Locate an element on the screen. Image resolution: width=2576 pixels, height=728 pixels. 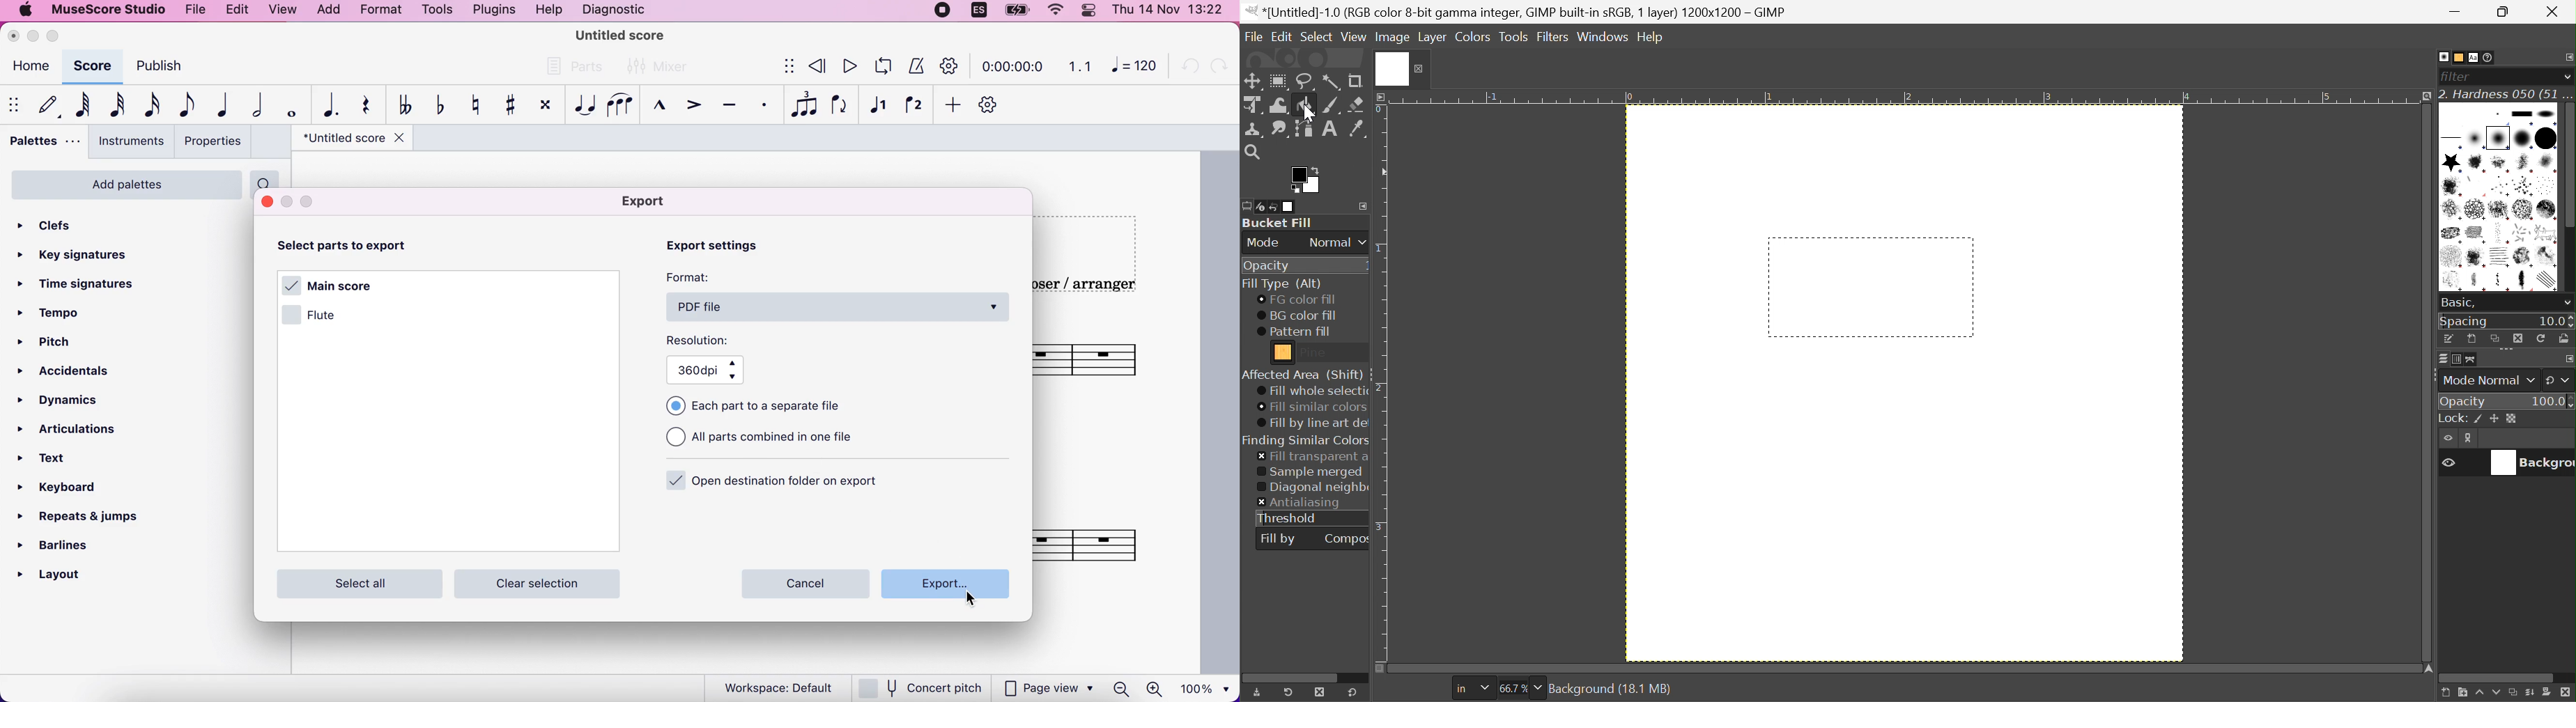
export is located at coordinates (943, 586).